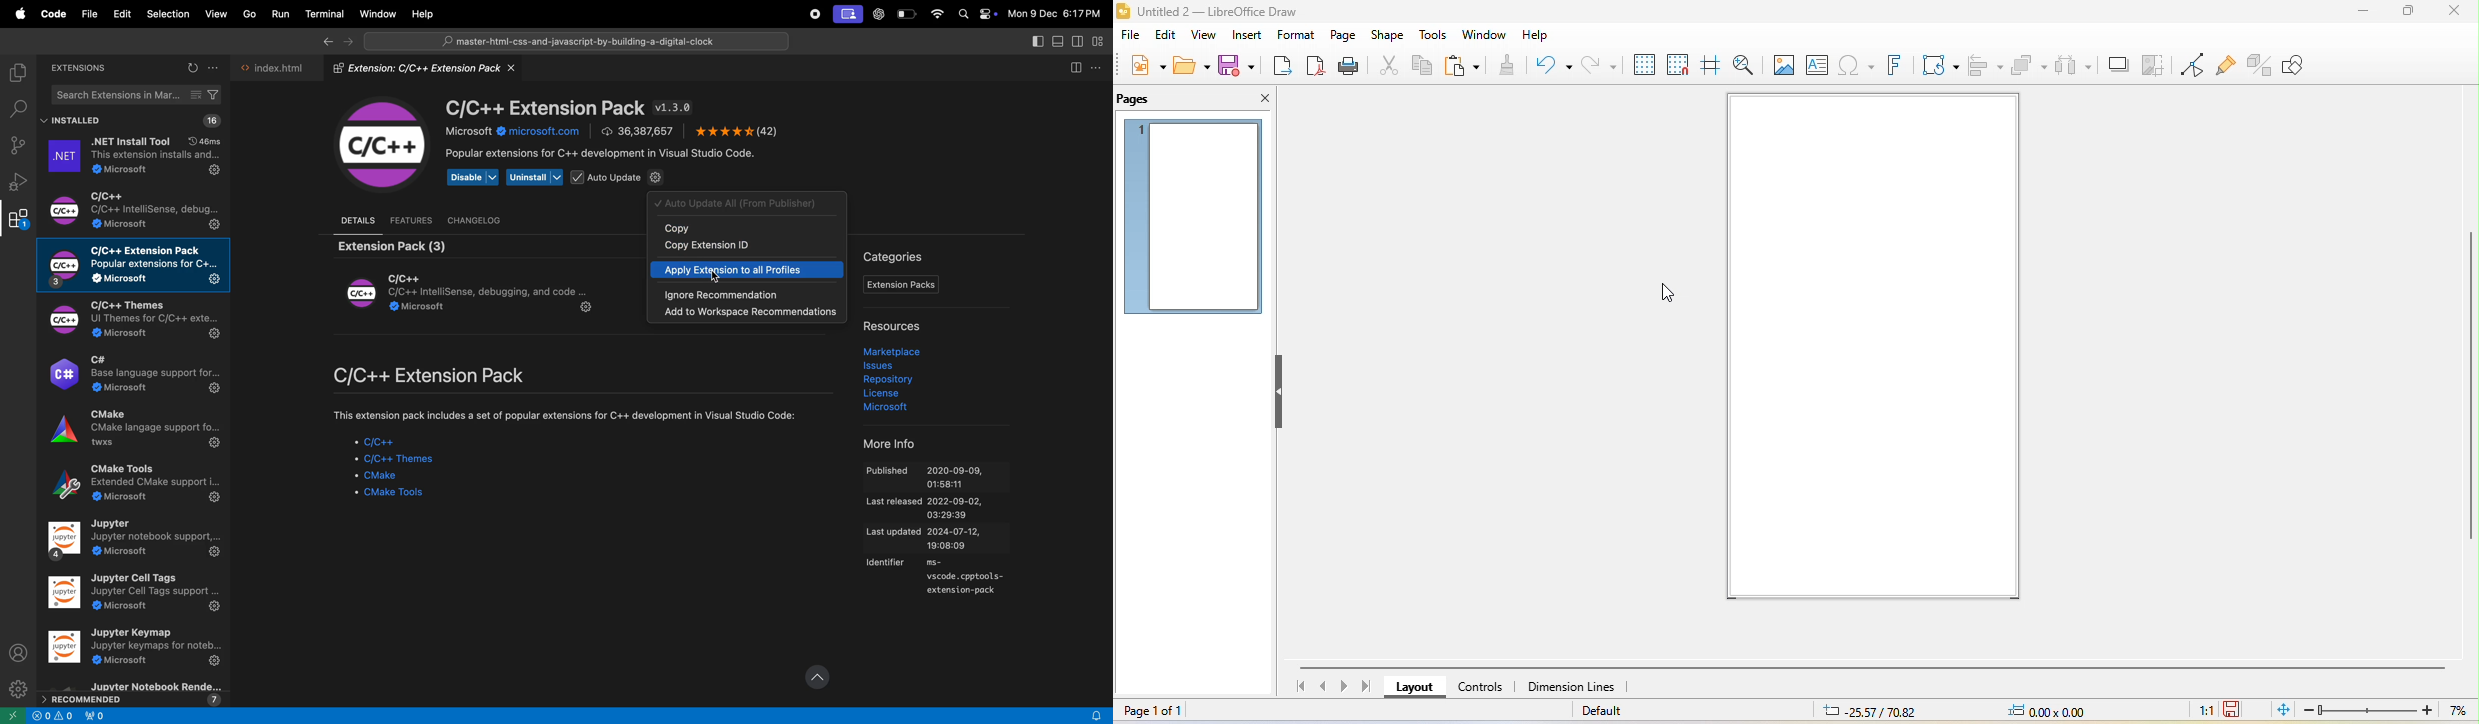  Describe the element at coordinates (2191, 65) in the screenshot. I see `toggle point edit mode` at that location.